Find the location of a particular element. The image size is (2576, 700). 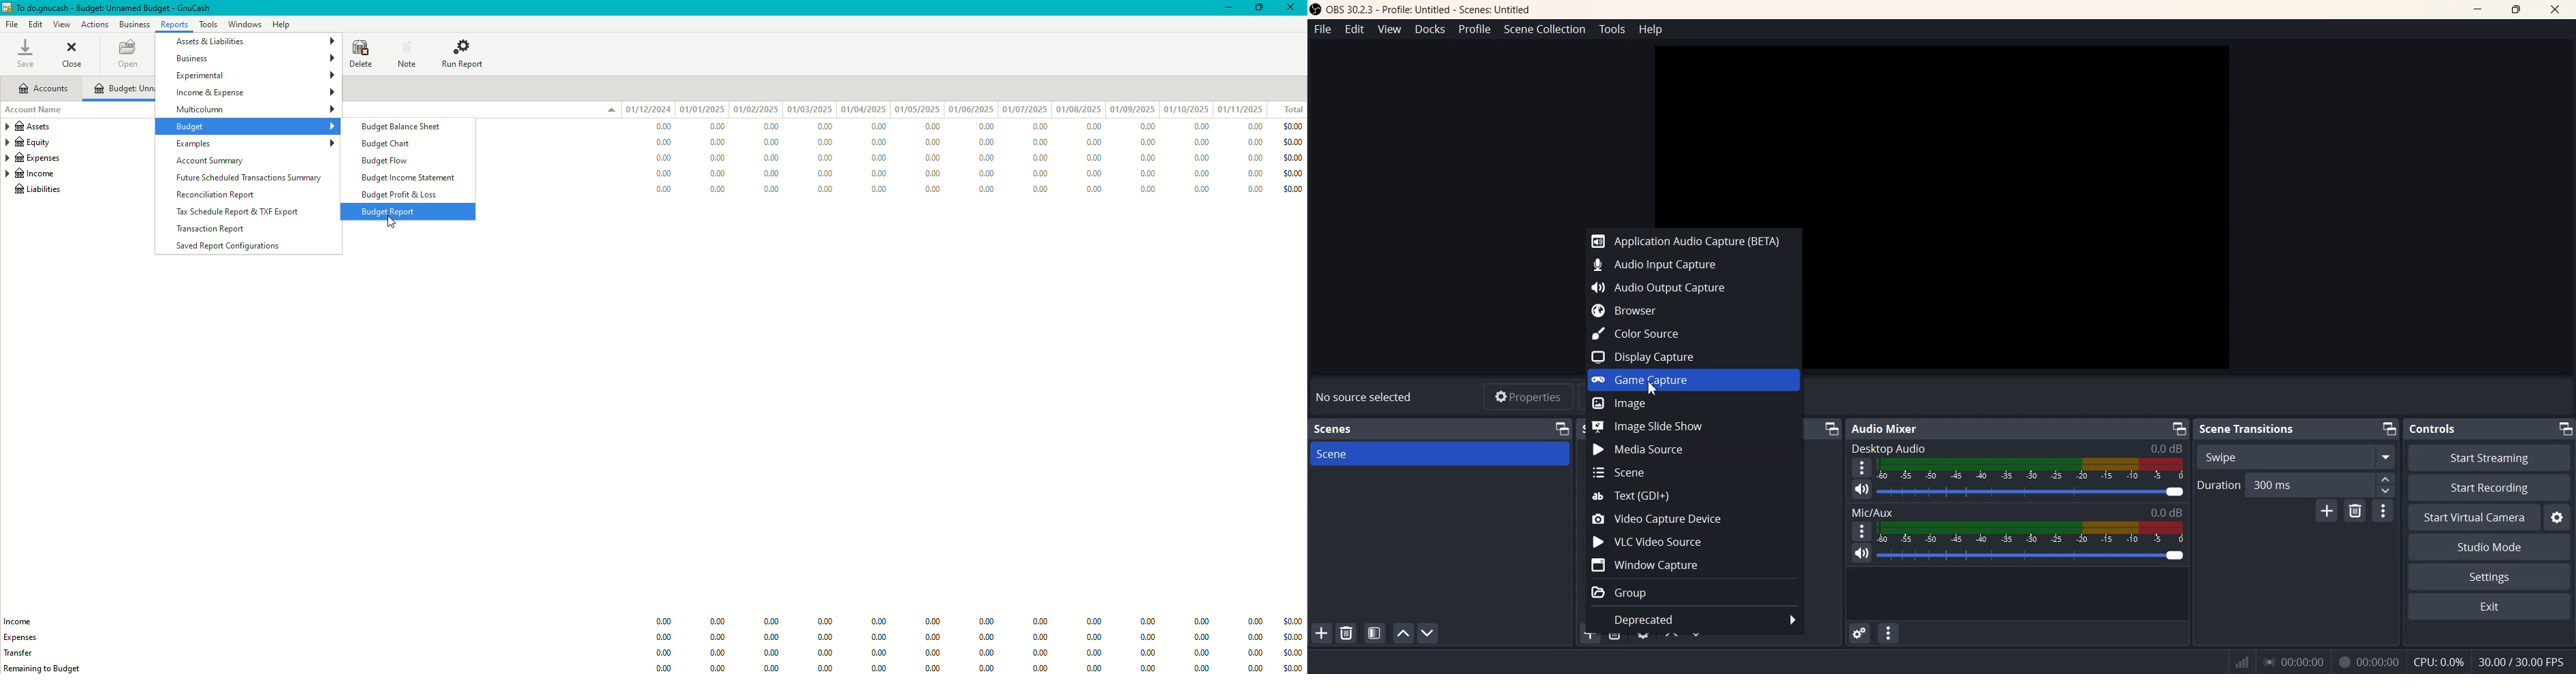

0.00 is located at coordinates (1145, 655).